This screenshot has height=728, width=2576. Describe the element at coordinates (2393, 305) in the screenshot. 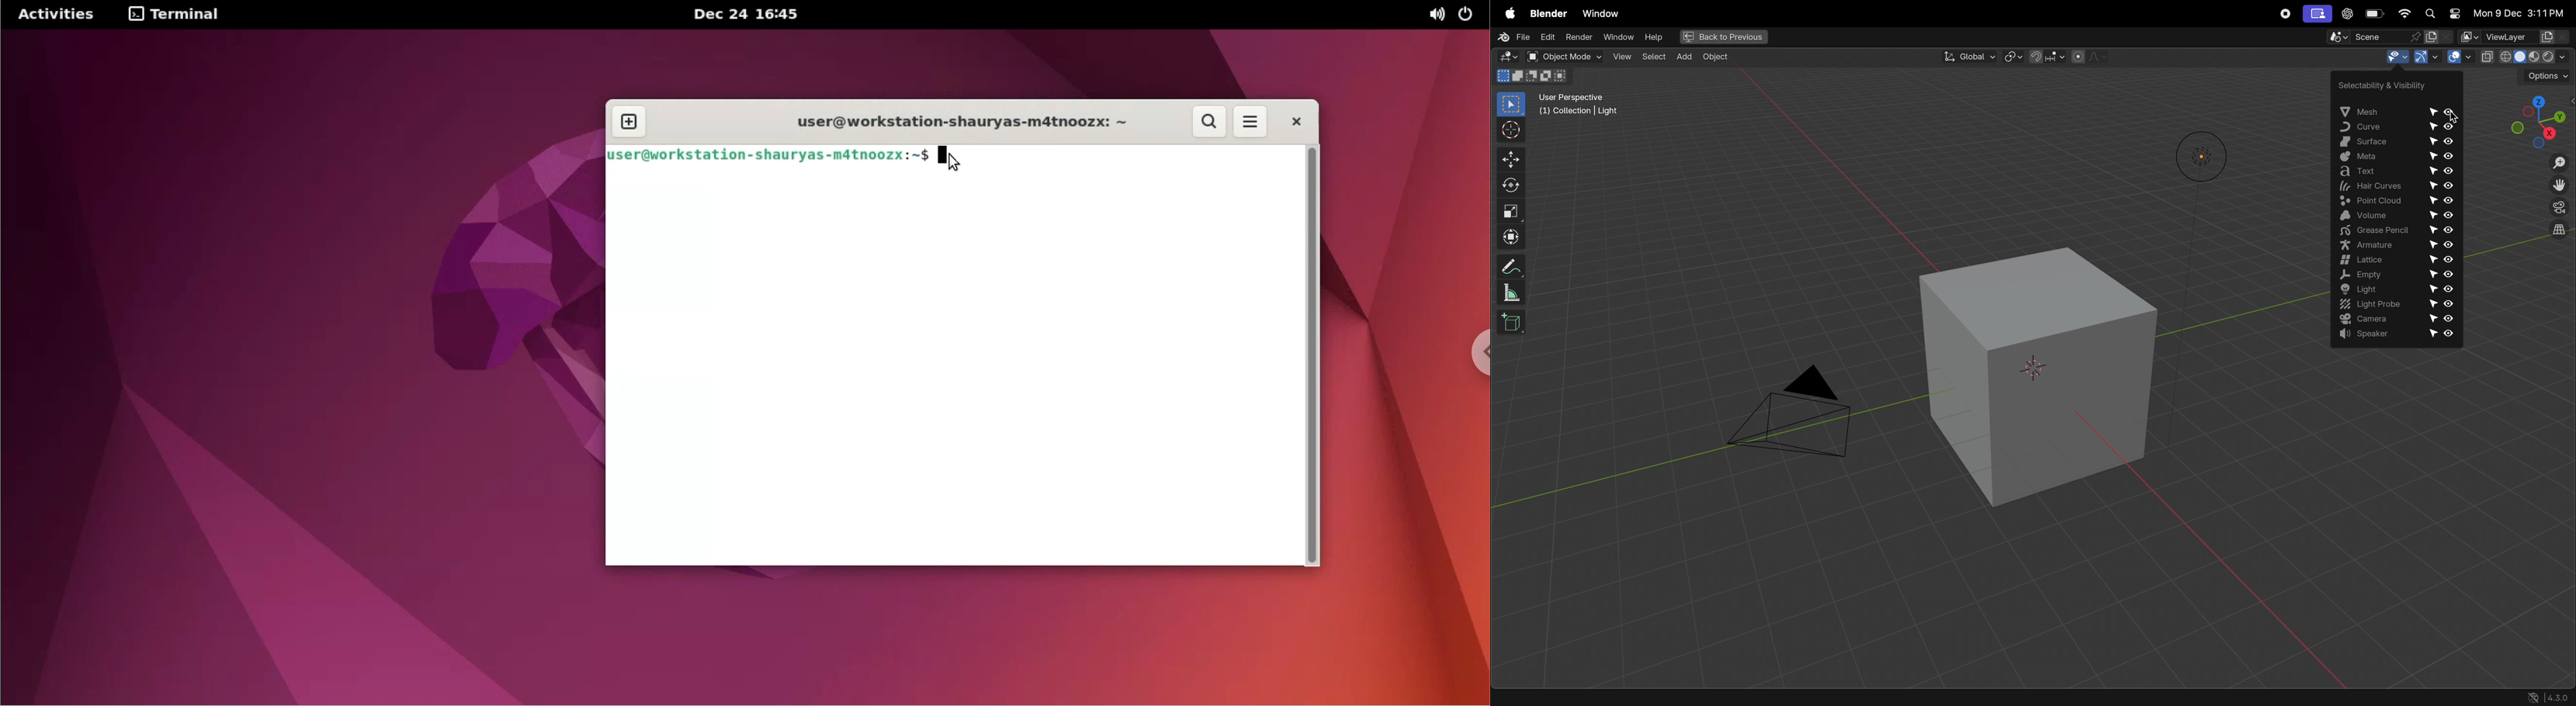

I see `Light probe` at that location.